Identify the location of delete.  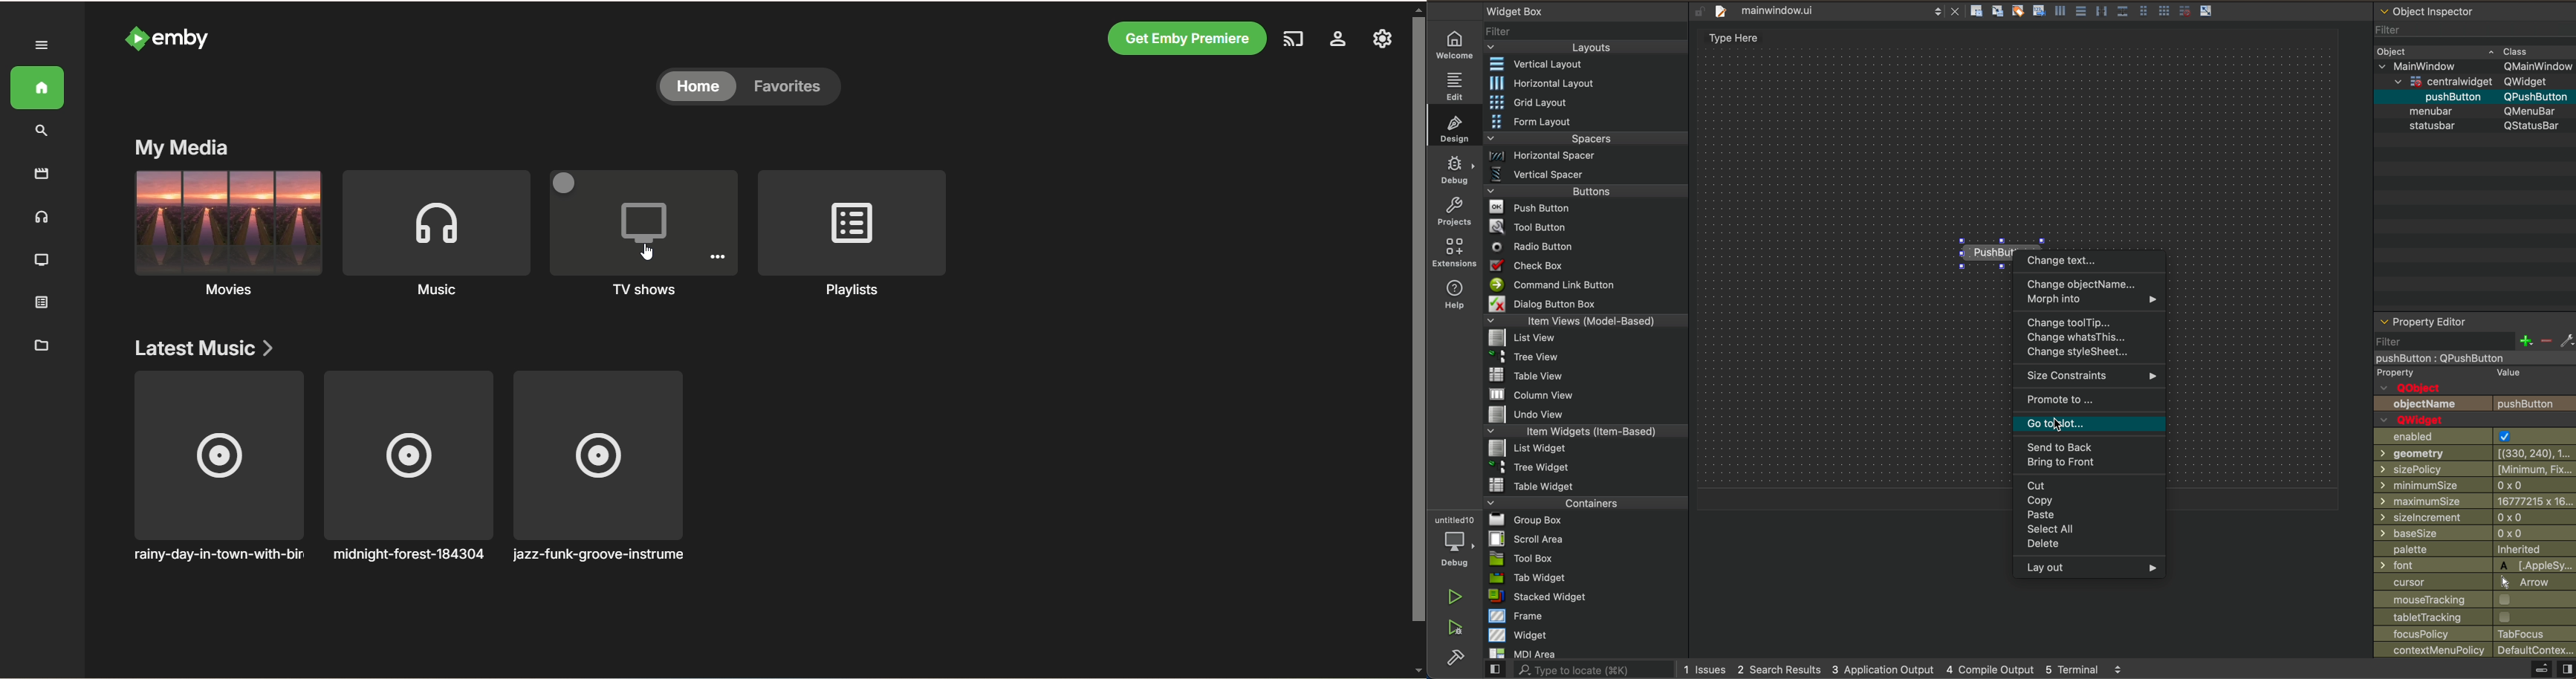
(2091, 545).